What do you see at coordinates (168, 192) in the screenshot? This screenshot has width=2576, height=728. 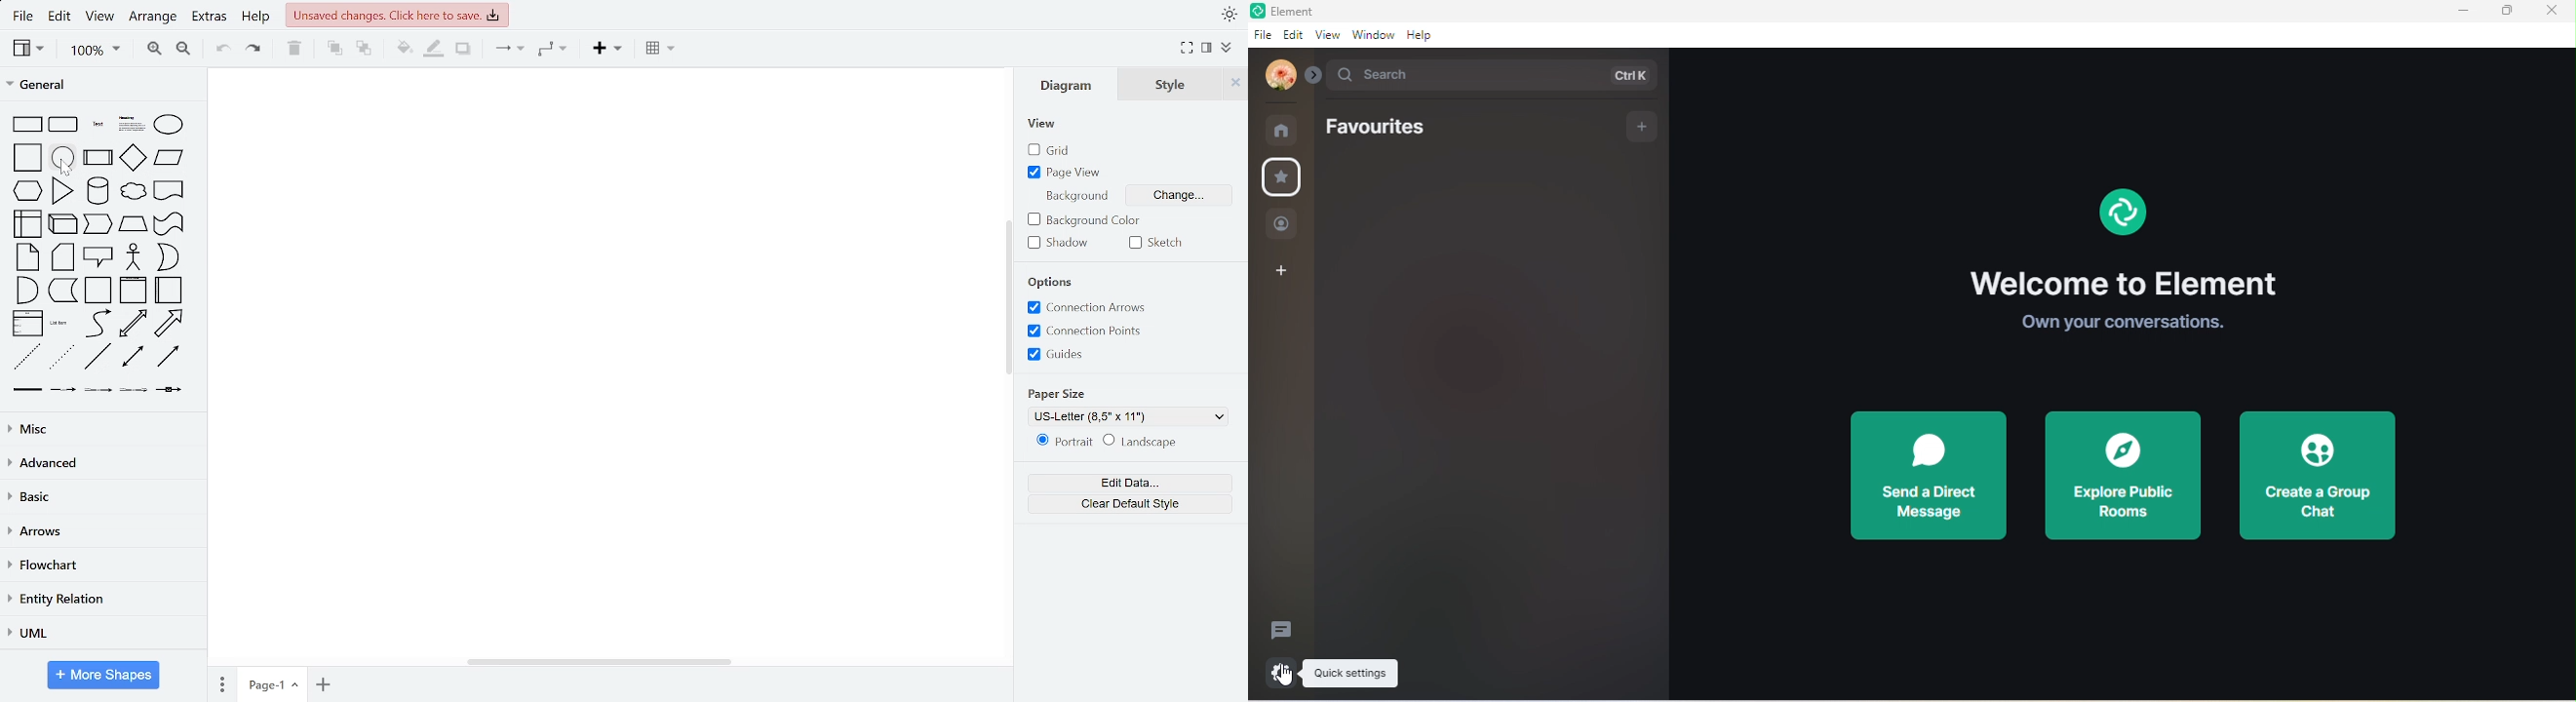 I see `document` at bounding box center [168, 192].